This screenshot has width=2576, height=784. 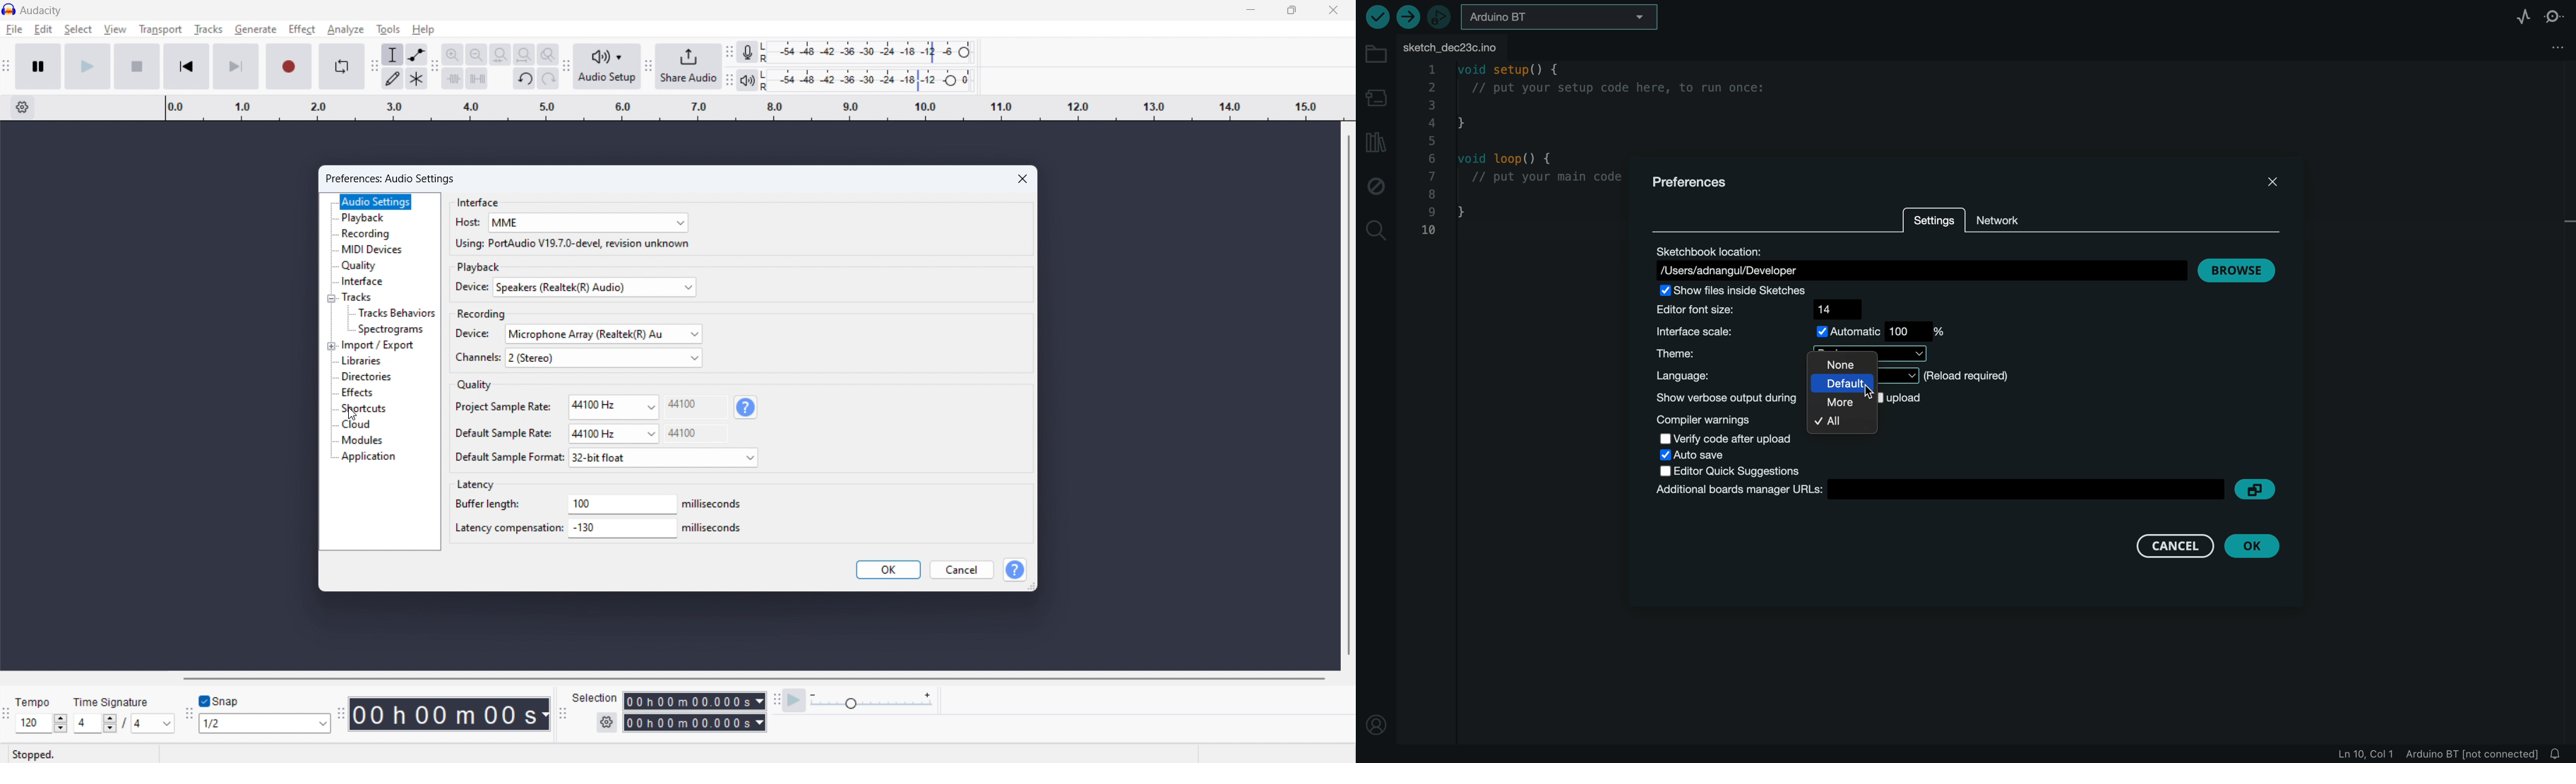 I want to click on end time duration, so click(x=686, y=723).